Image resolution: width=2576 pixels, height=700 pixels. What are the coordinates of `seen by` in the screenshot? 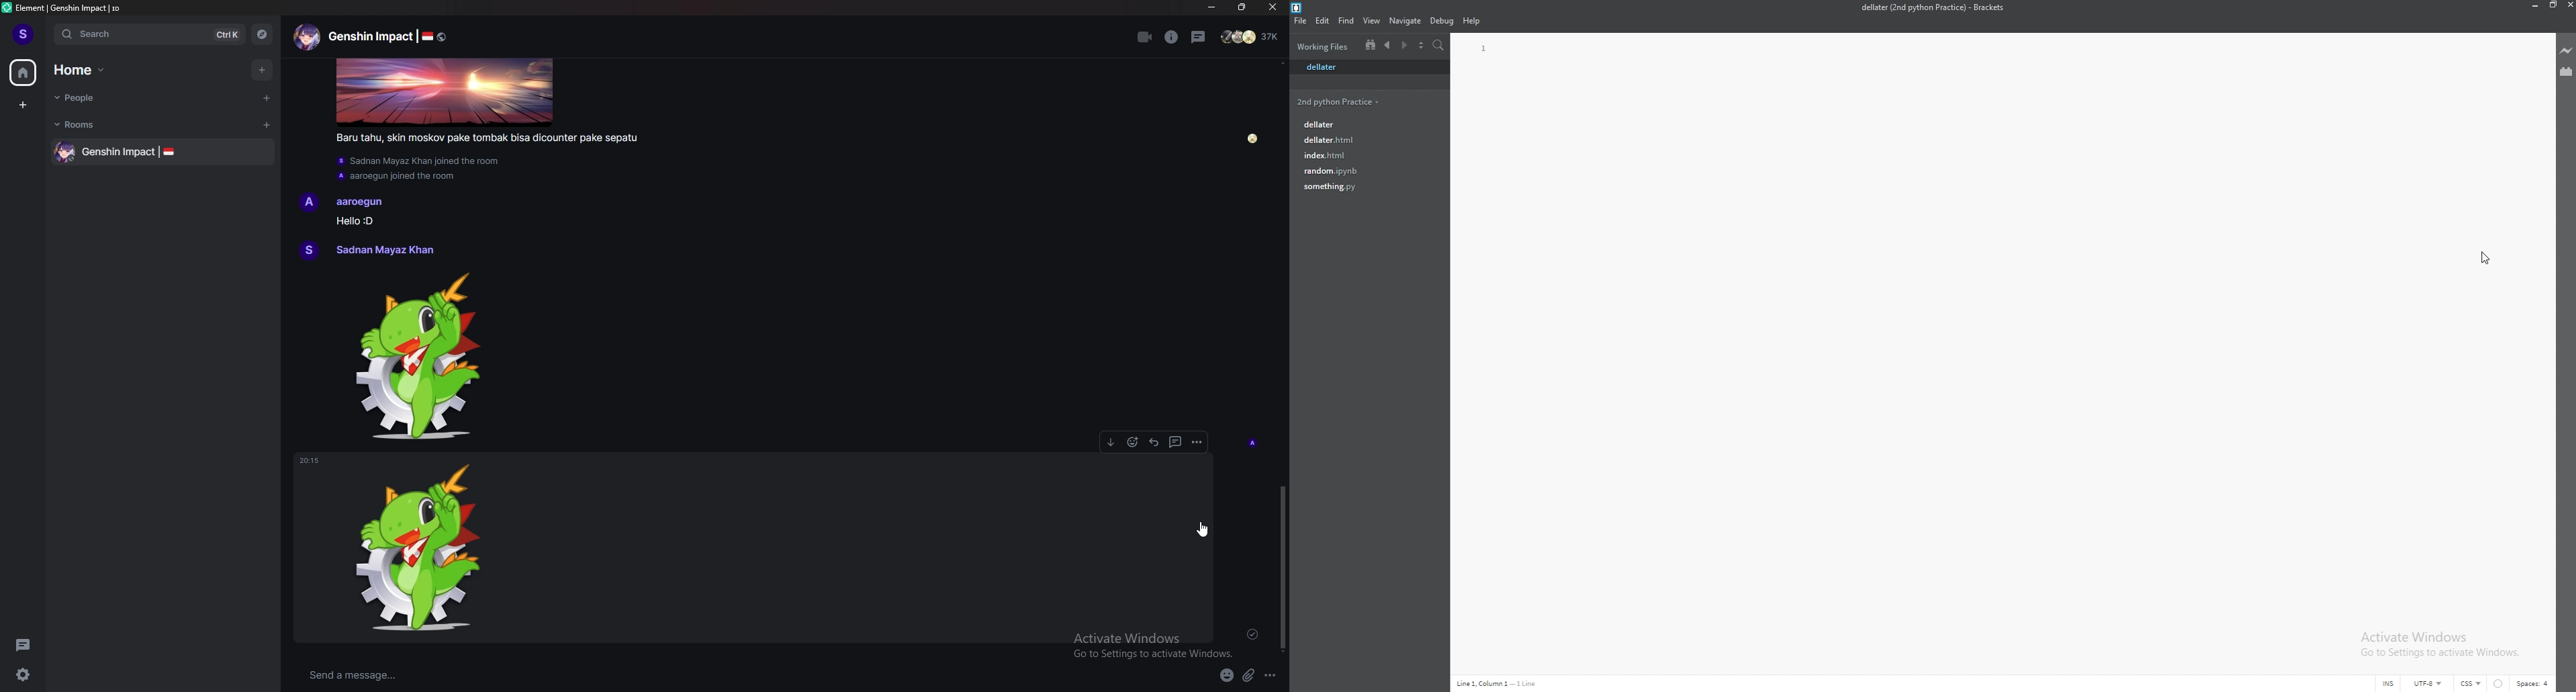 It's located at (1252, 138).